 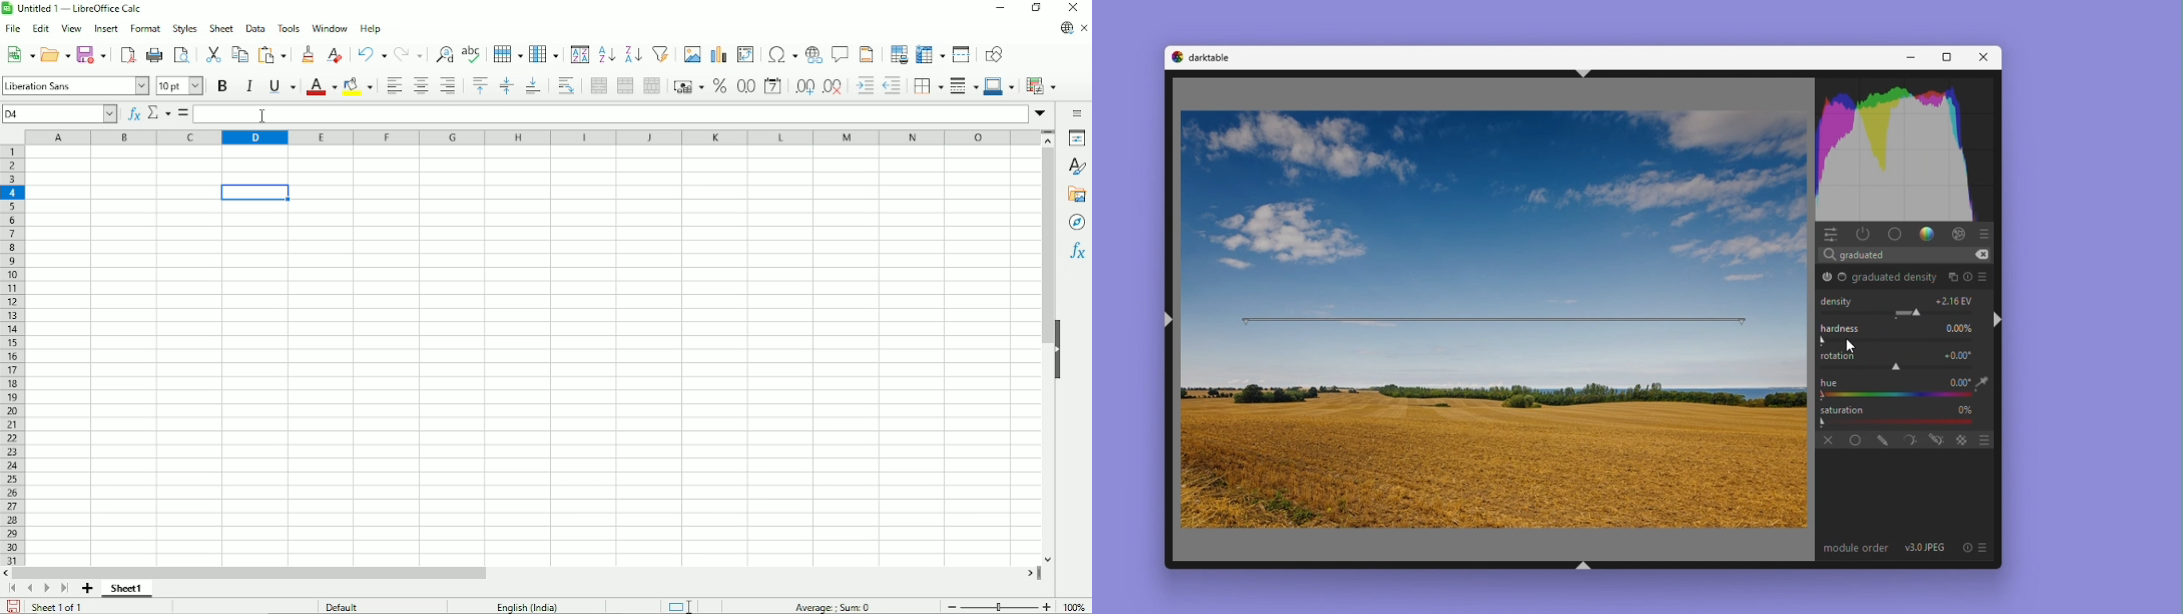 What do you see at coordinates (88, 588) in the screenshot?
I see `Add sheet` at bounding box center [88, 588].